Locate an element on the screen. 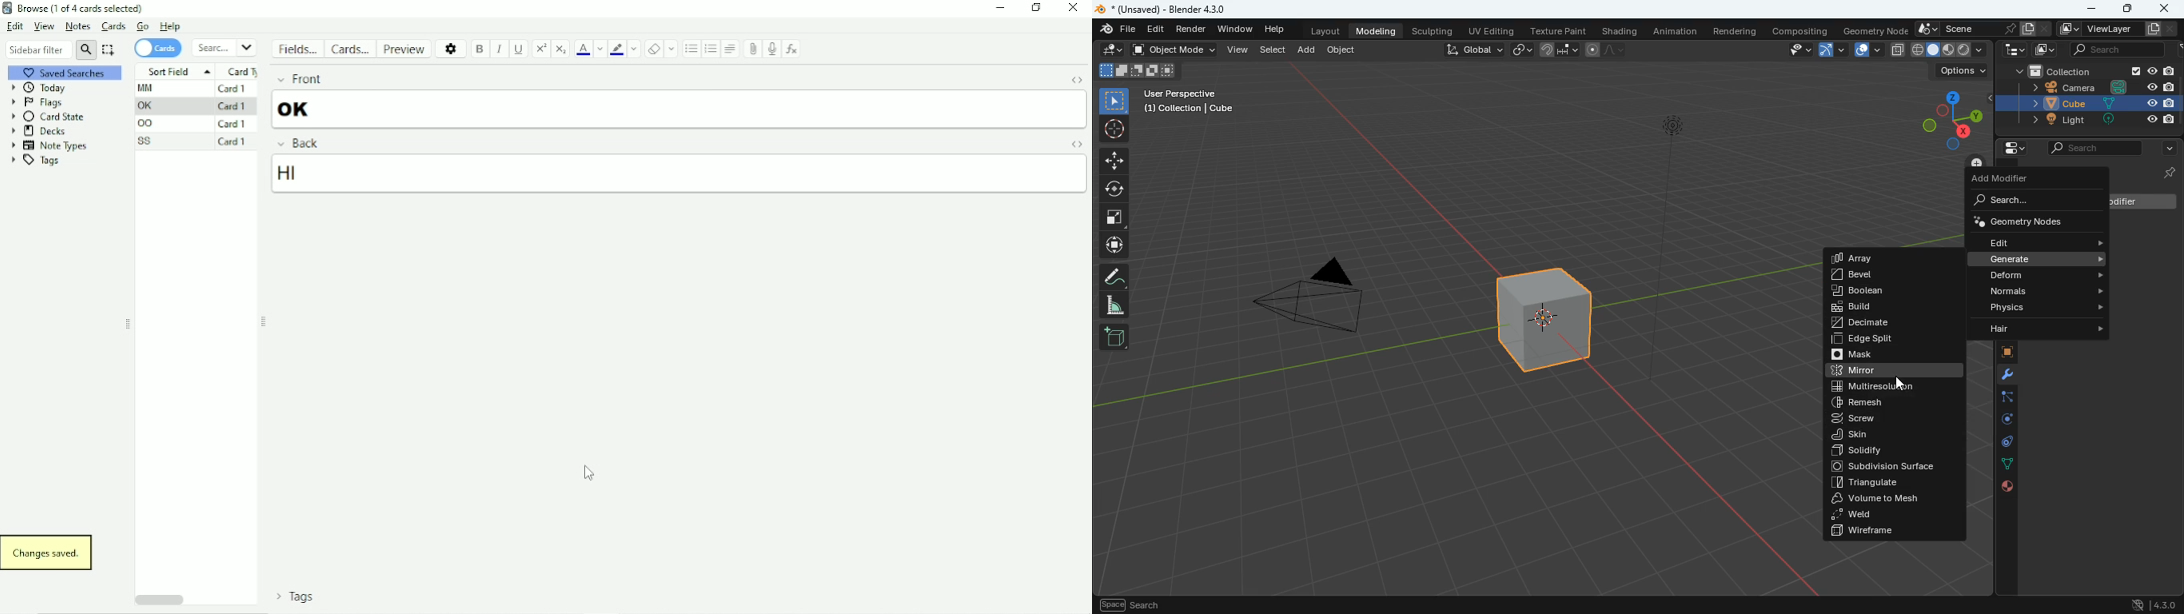  Card 1 is located at coordinates (234, 142).